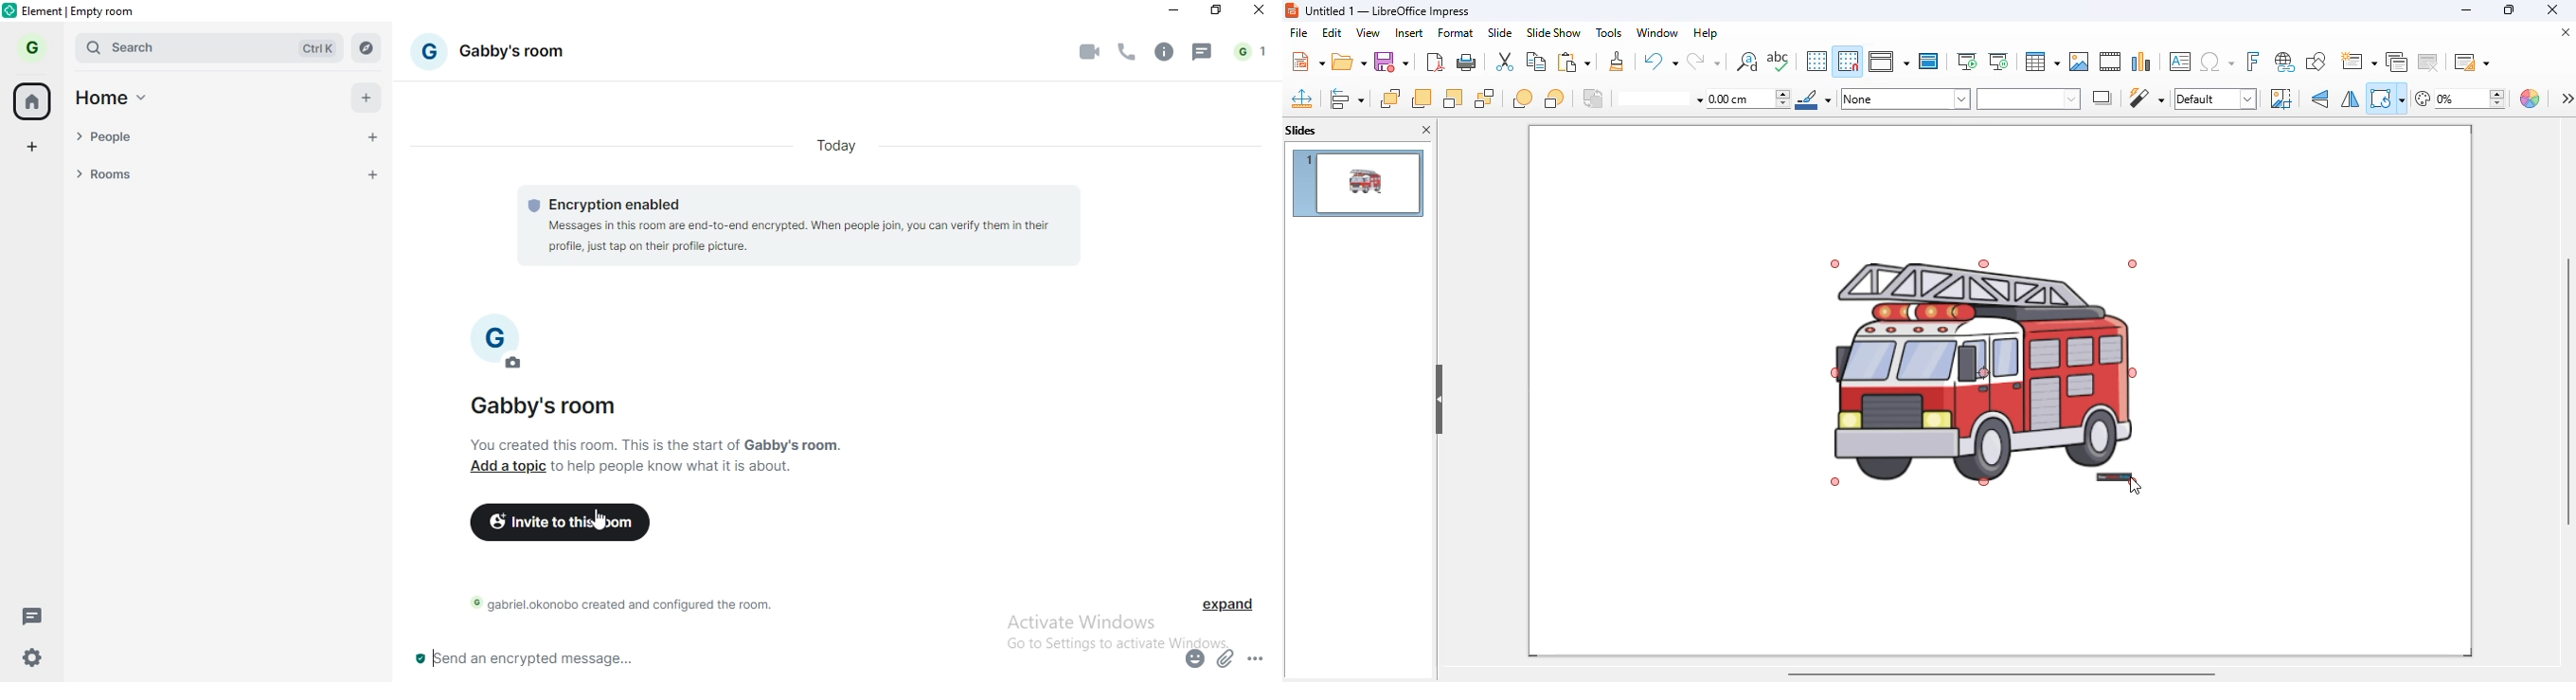  Describe the element at coordinates (2397, 62) in the screenshot. I see `duplicate slide` at that location.